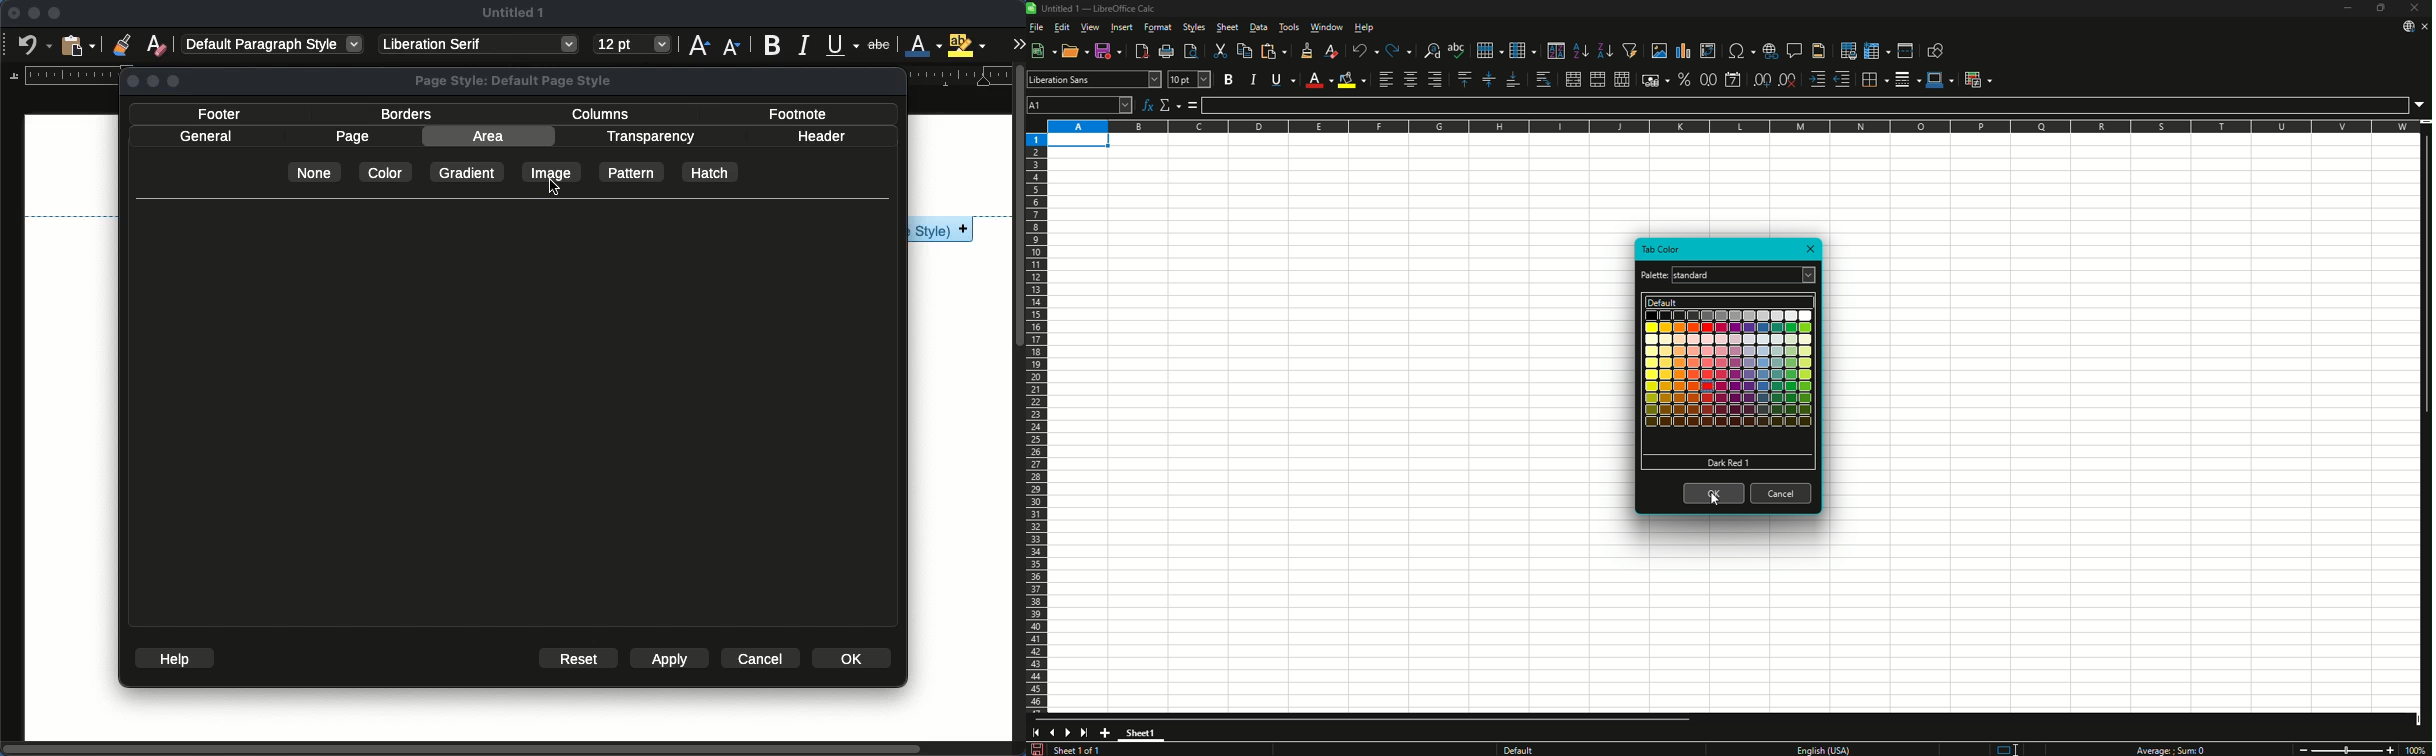  I want to click on Format, so click(1159, 26).